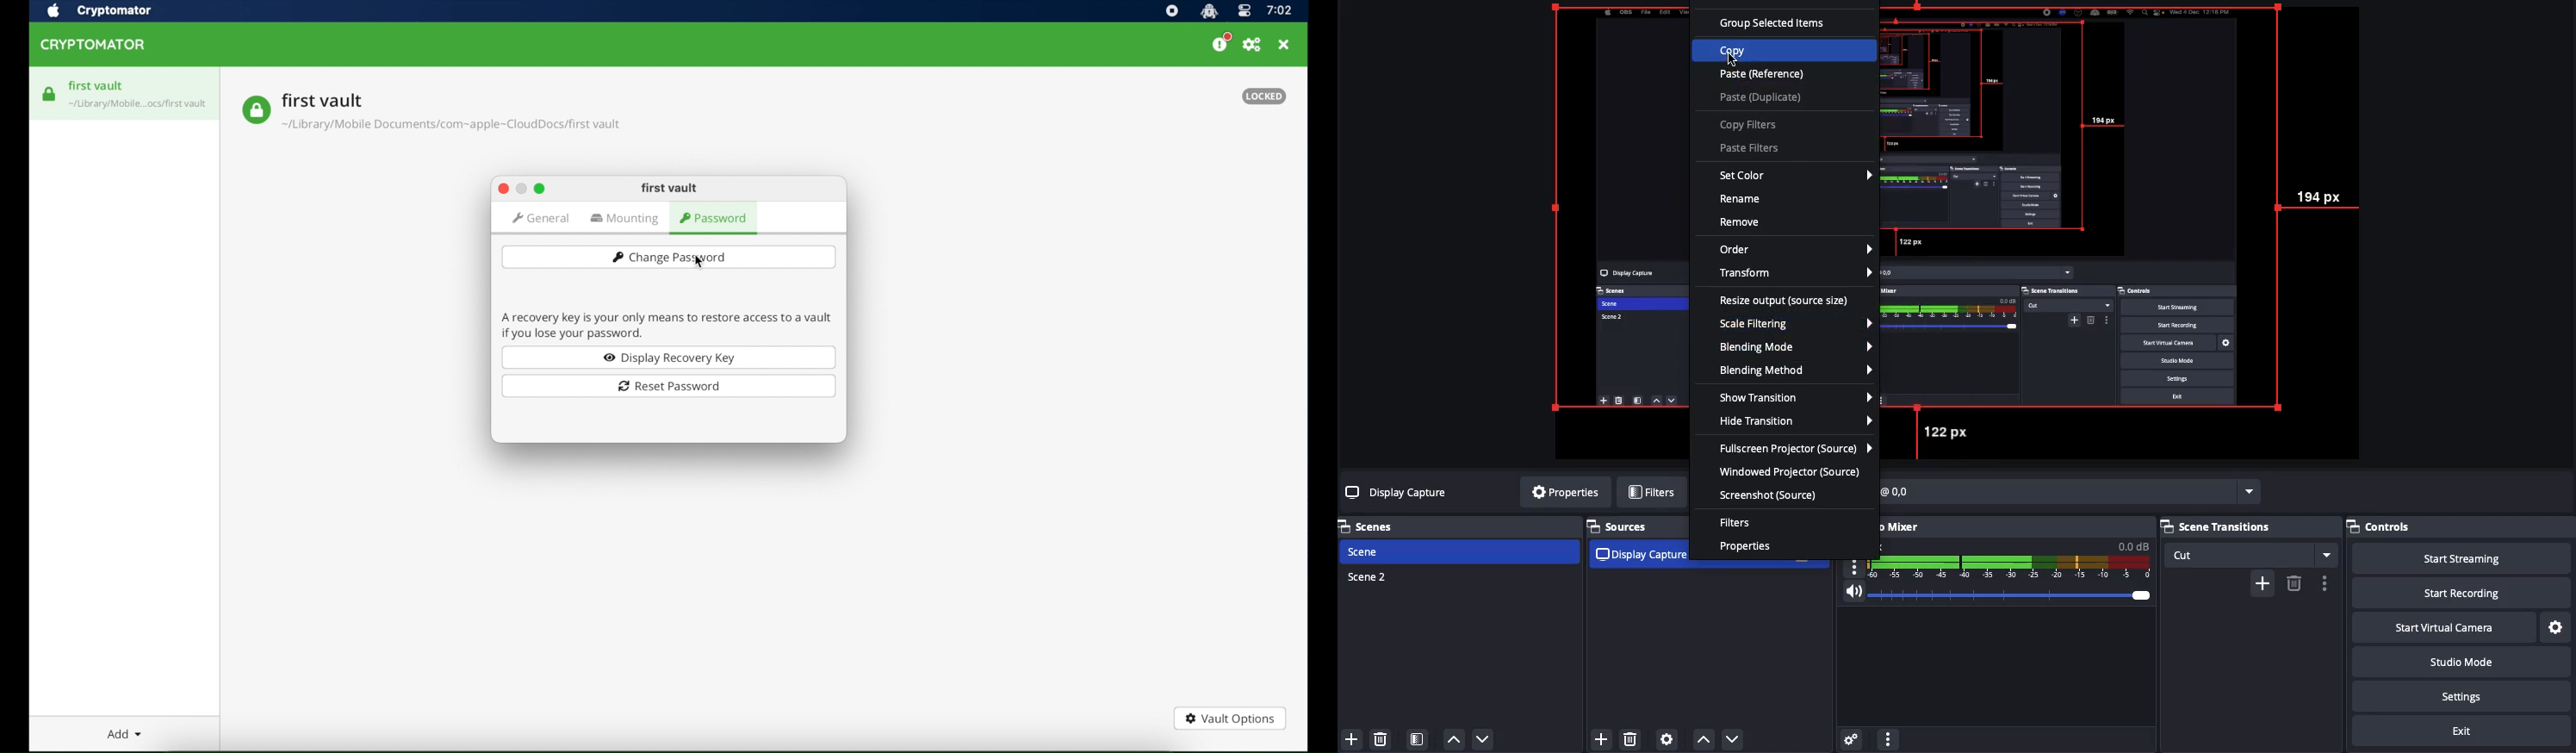 The image size is (2576, 756). Describe the element at coordinates (1651, 490) in the screenshot. I see `Filters` at that location.